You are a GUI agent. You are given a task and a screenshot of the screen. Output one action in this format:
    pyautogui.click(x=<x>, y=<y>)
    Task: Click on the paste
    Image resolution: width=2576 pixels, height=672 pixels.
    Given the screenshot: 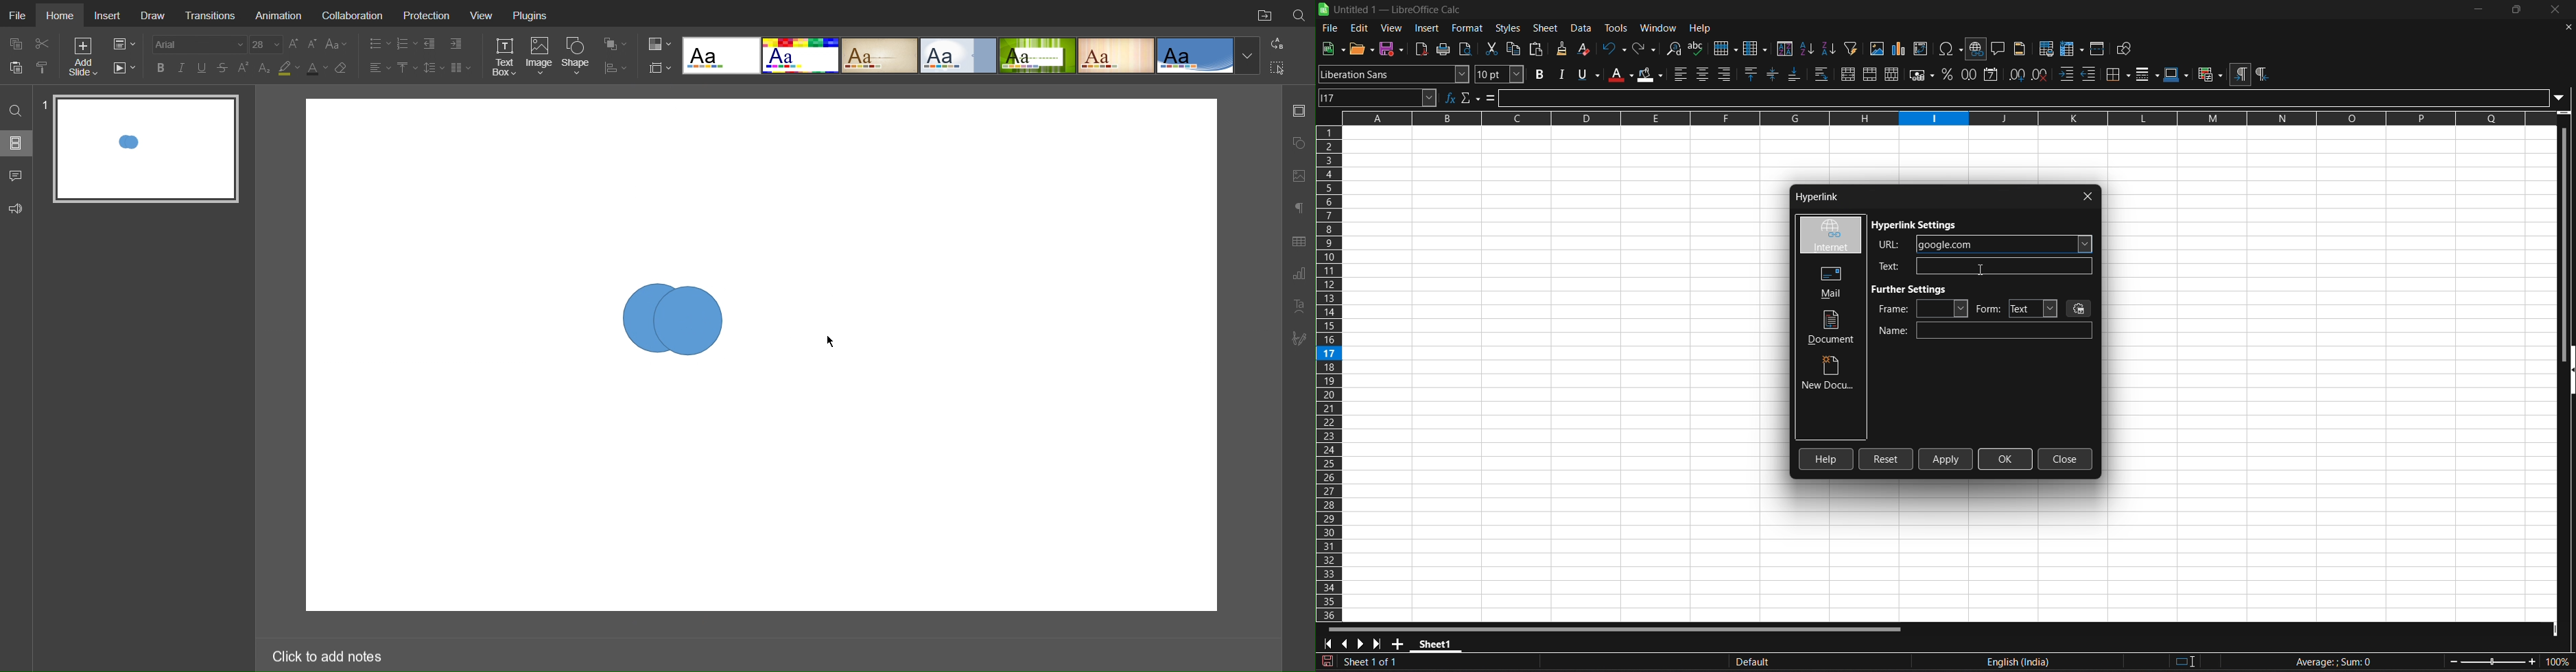 What is the action you would take?
    pyautogui.click(x=18, y=67)
    